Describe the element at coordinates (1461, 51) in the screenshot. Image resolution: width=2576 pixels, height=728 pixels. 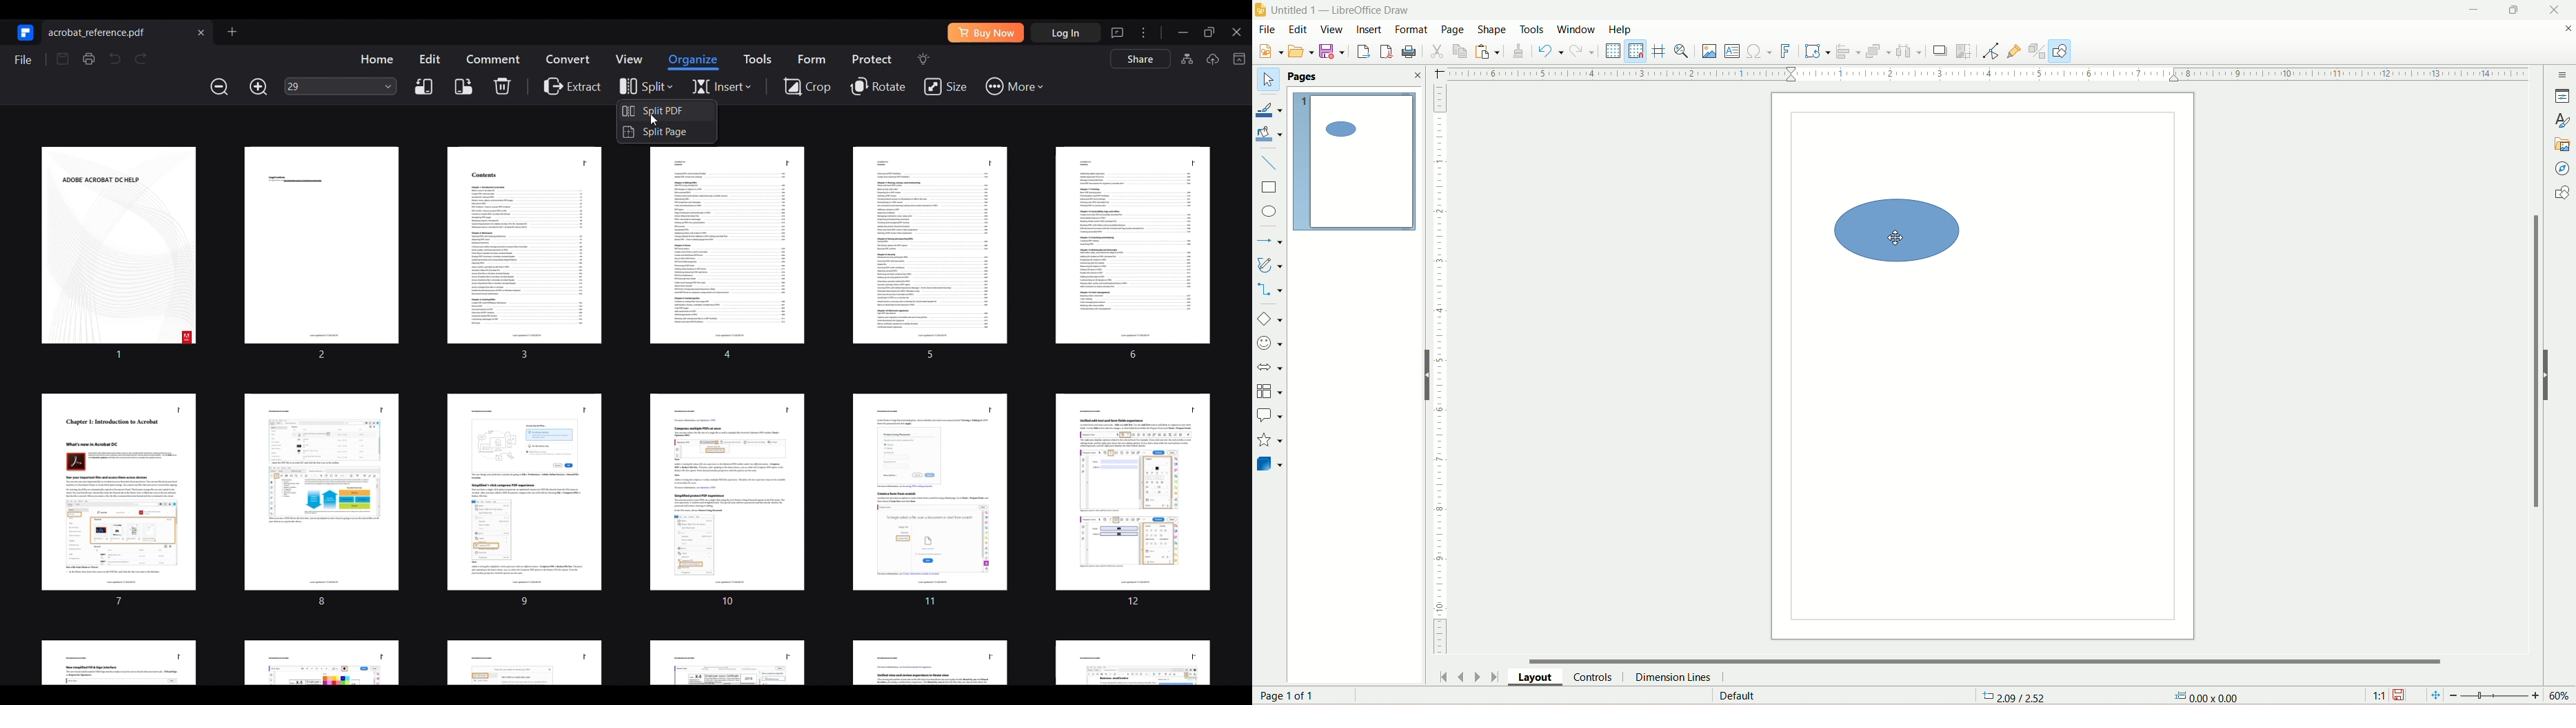
I see `copy` at that location.